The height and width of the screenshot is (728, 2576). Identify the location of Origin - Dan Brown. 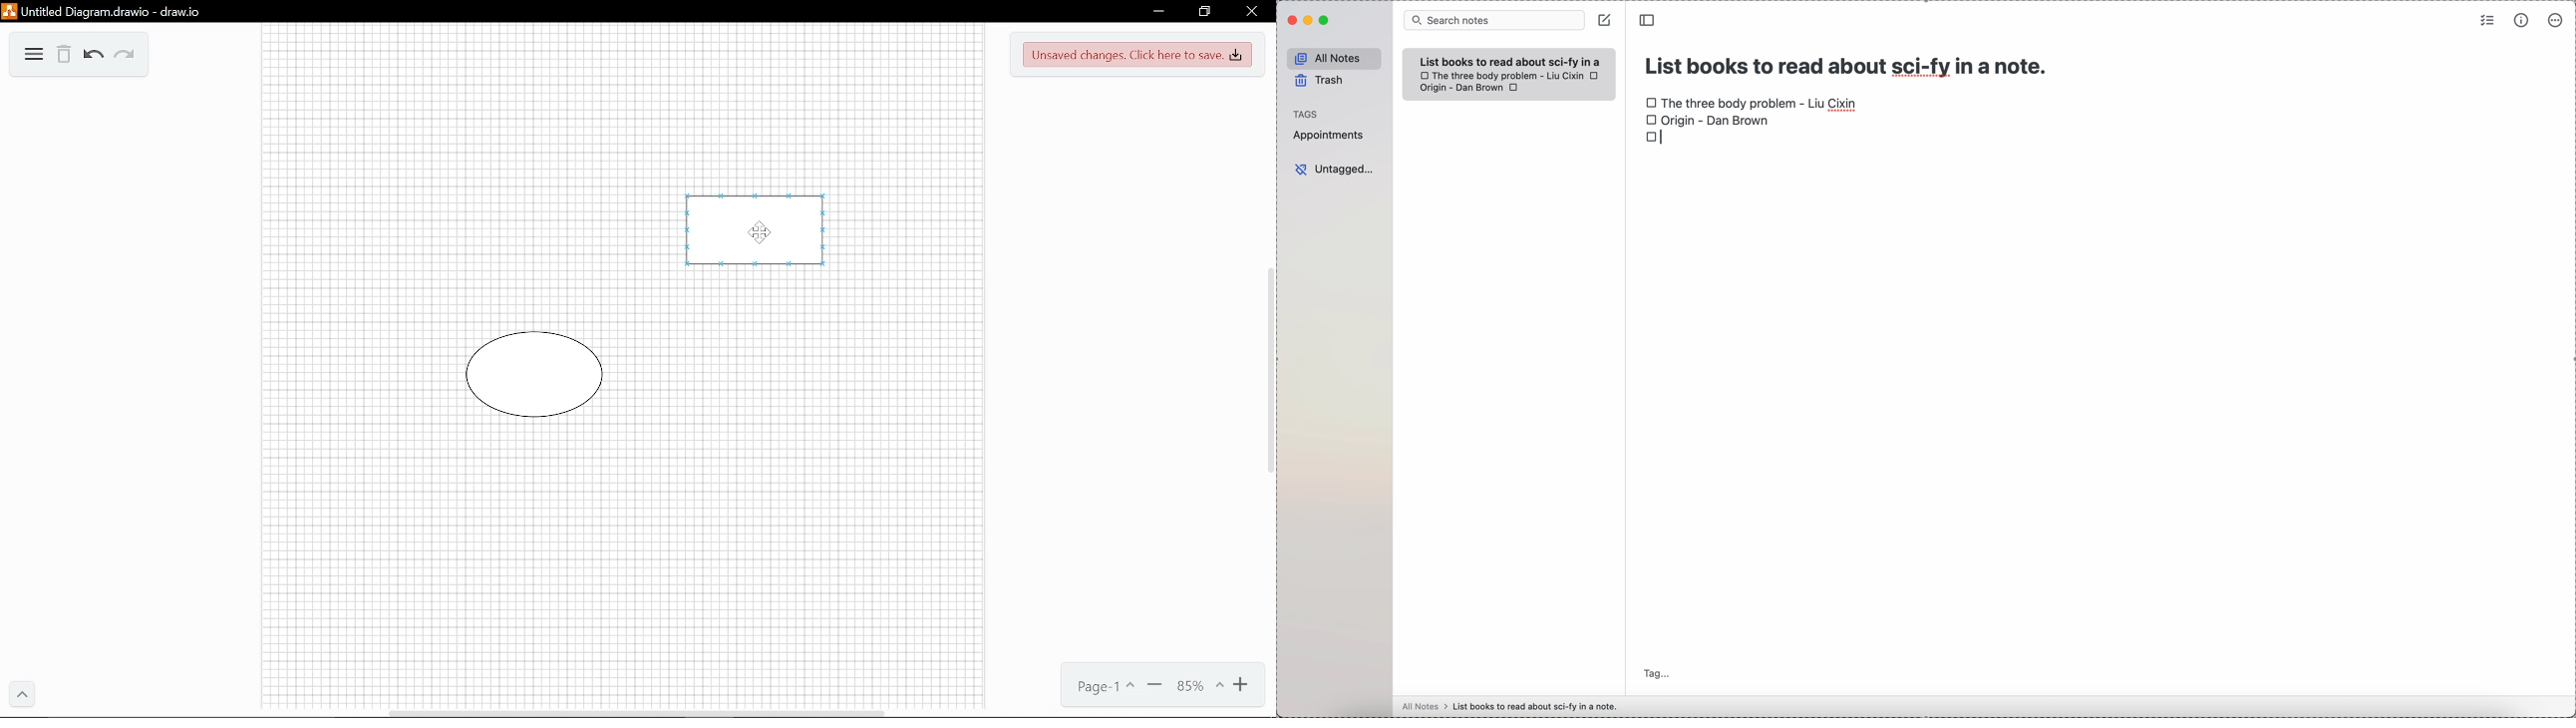
(1461, 88).